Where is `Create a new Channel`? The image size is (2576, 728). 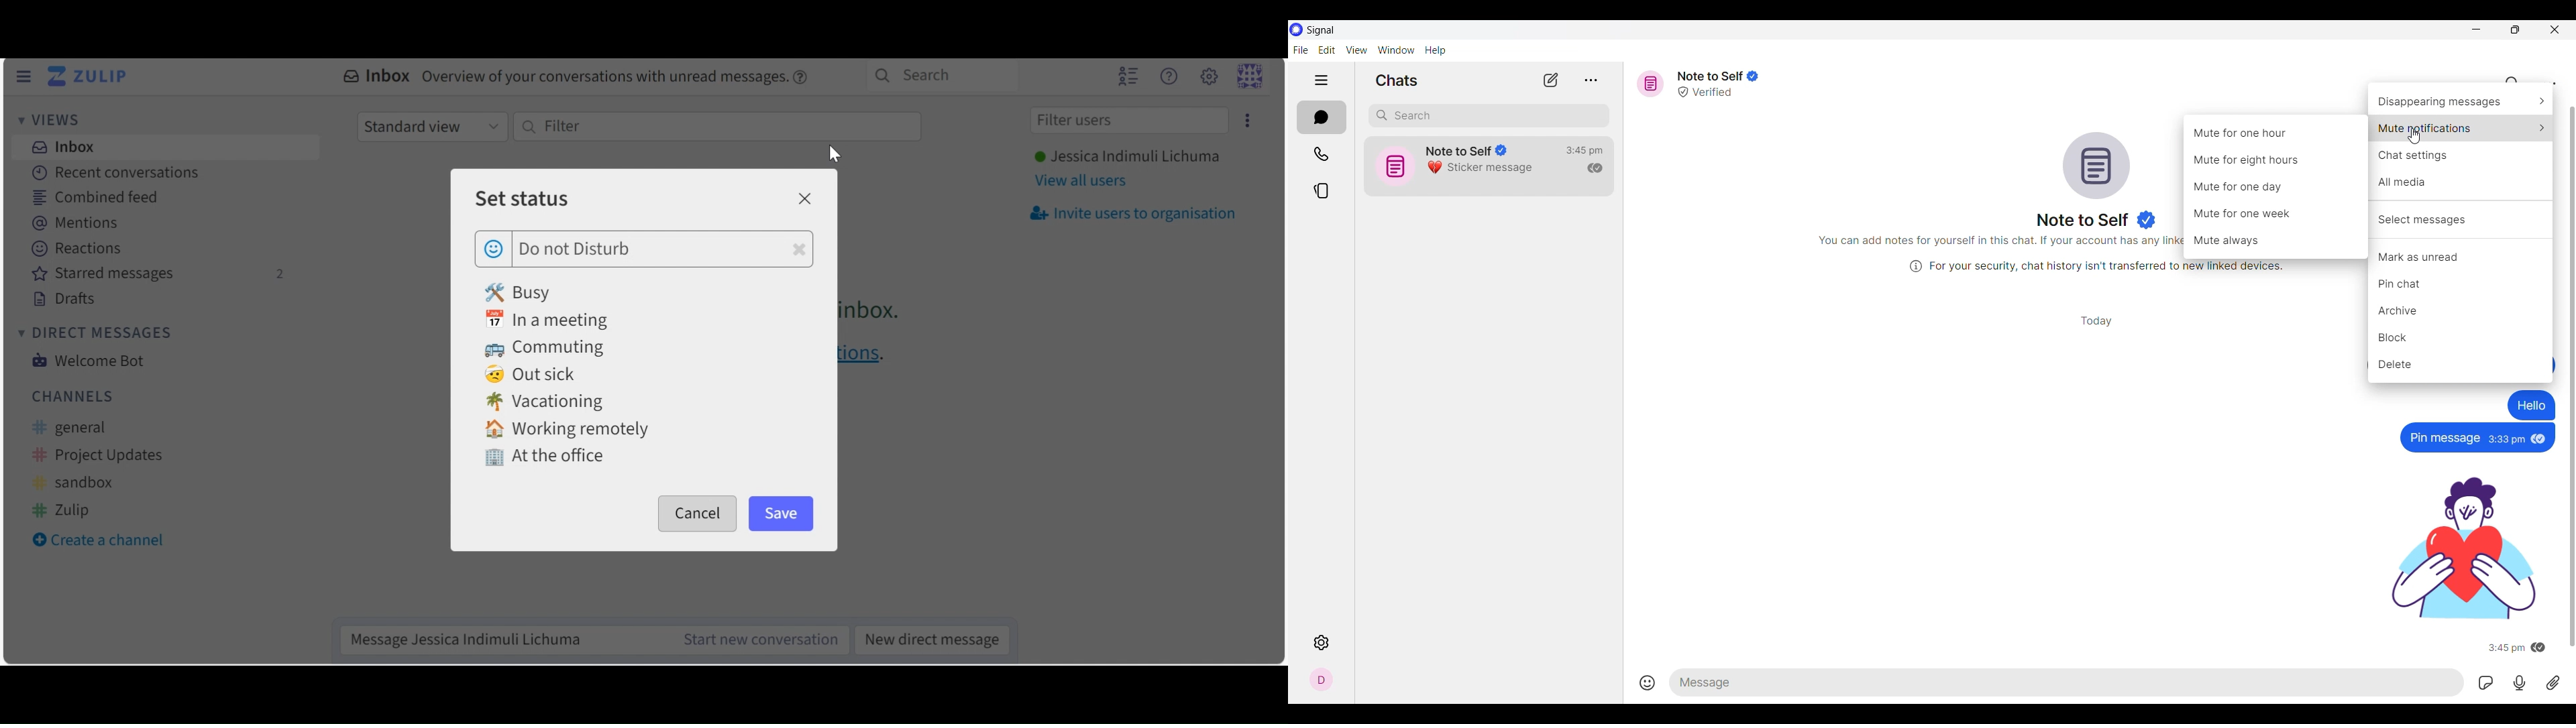
Create a new Channel is located at coordinates (104, 542).